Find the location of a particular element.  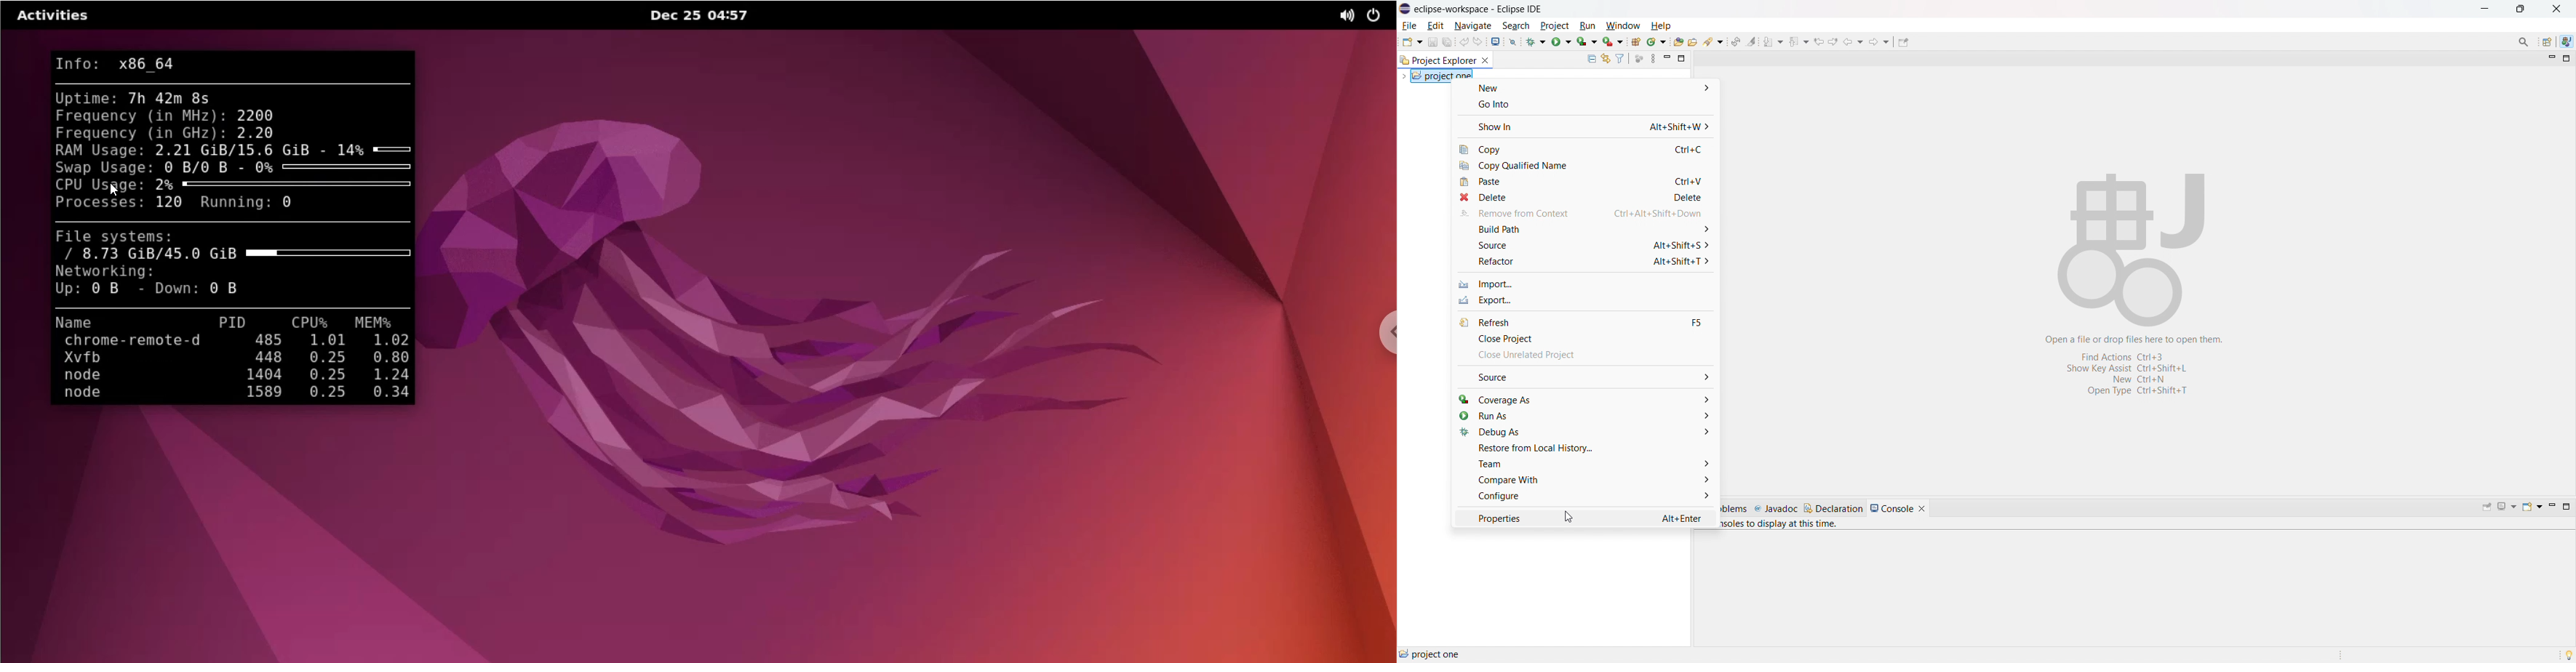

forward is located at coordinates (1880, 41).